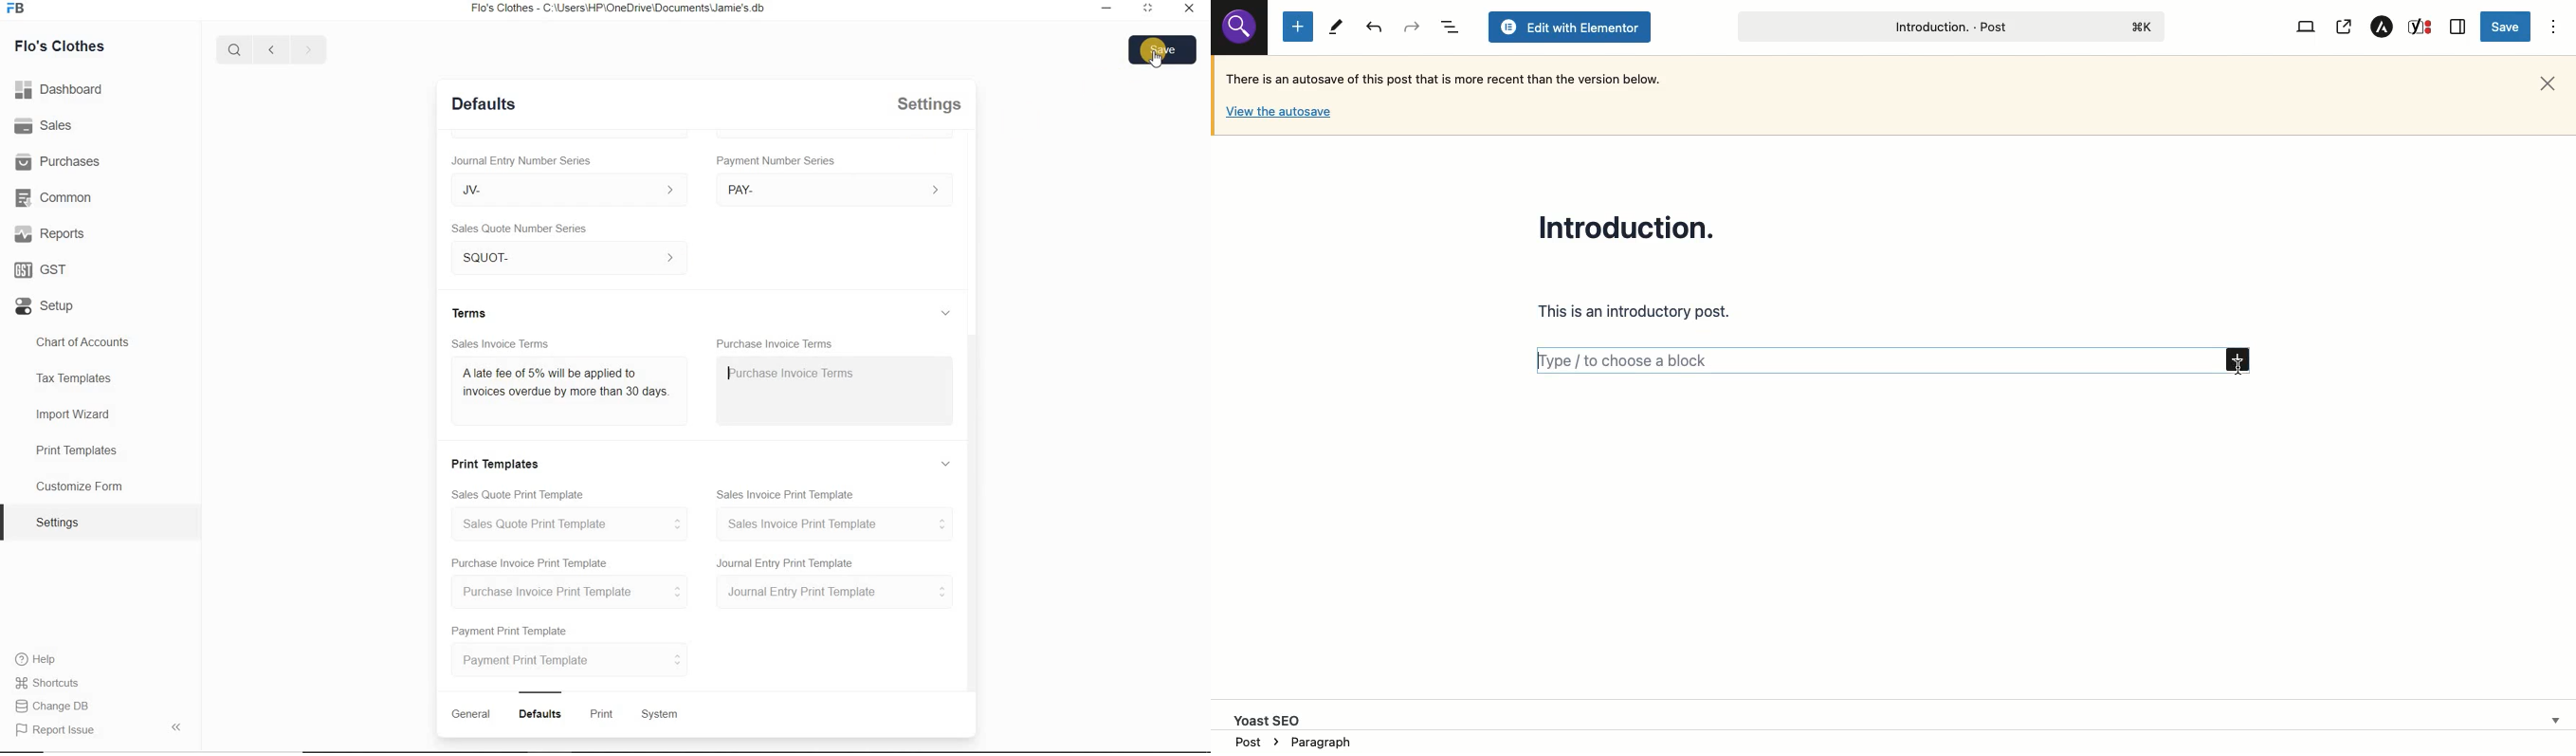  I want to click on Chart of Accounts, so click(84, 341).